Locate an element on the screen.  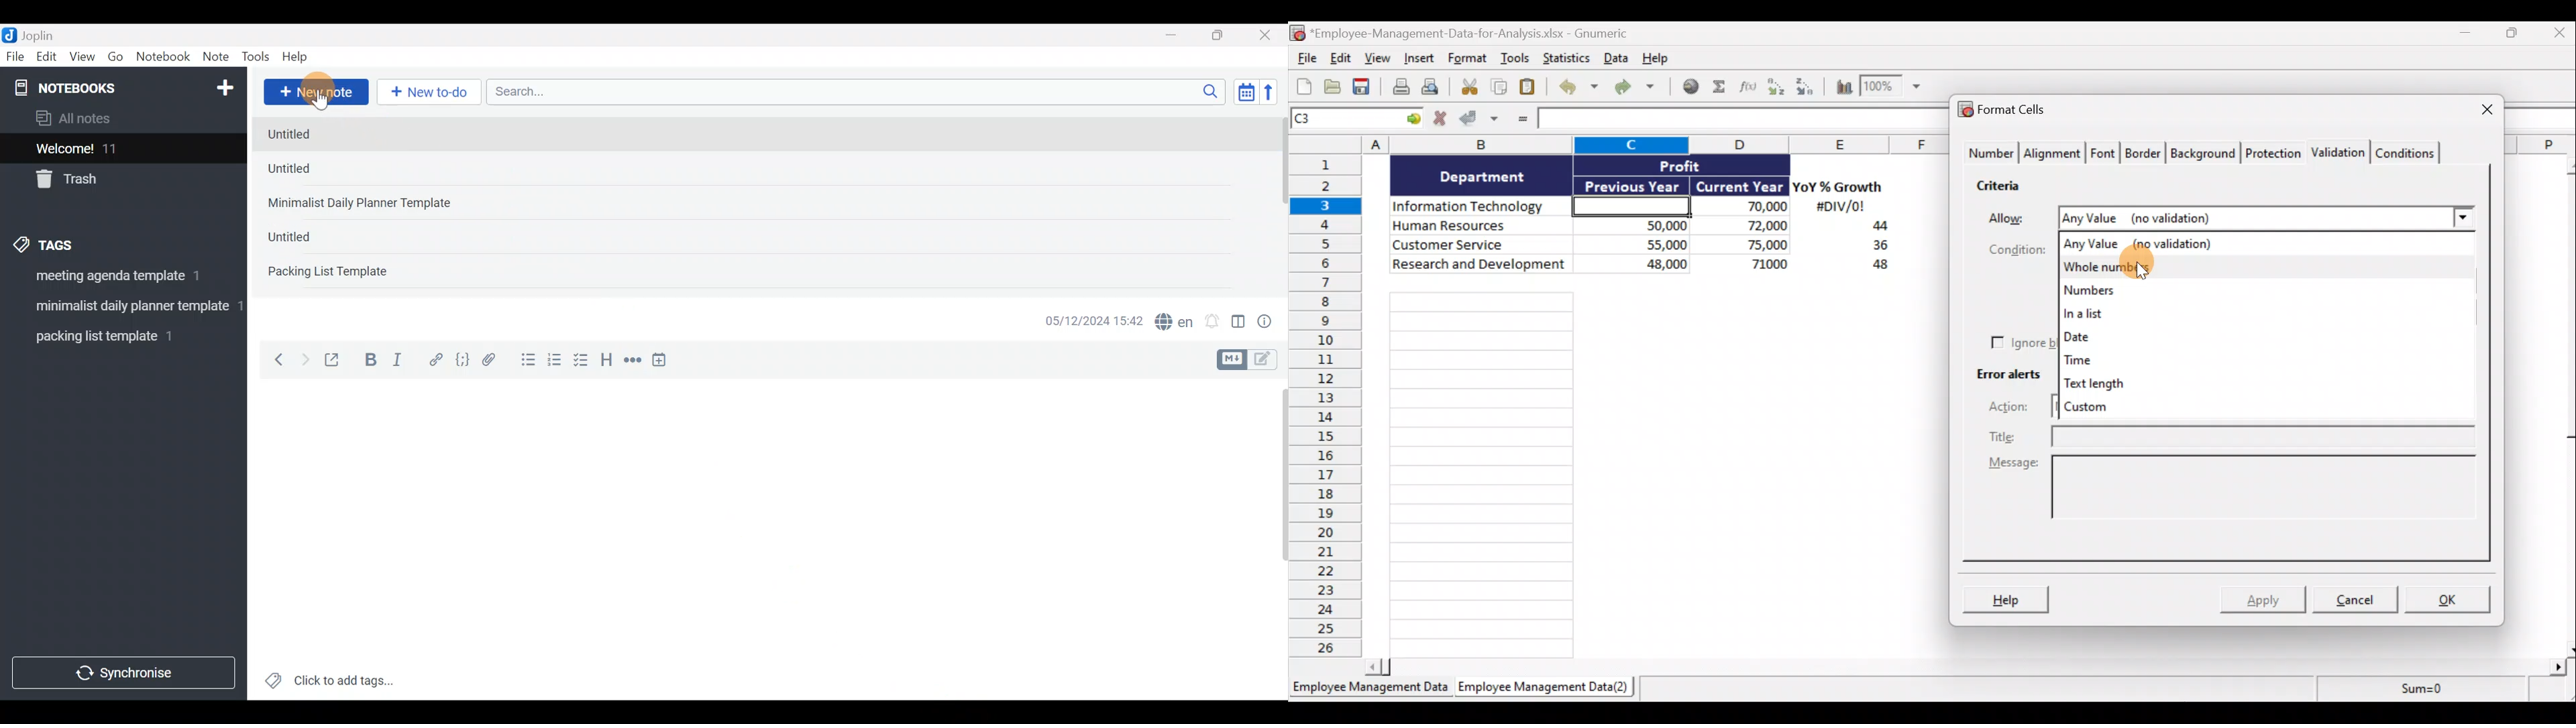
New is located at coordinates (224, 85).